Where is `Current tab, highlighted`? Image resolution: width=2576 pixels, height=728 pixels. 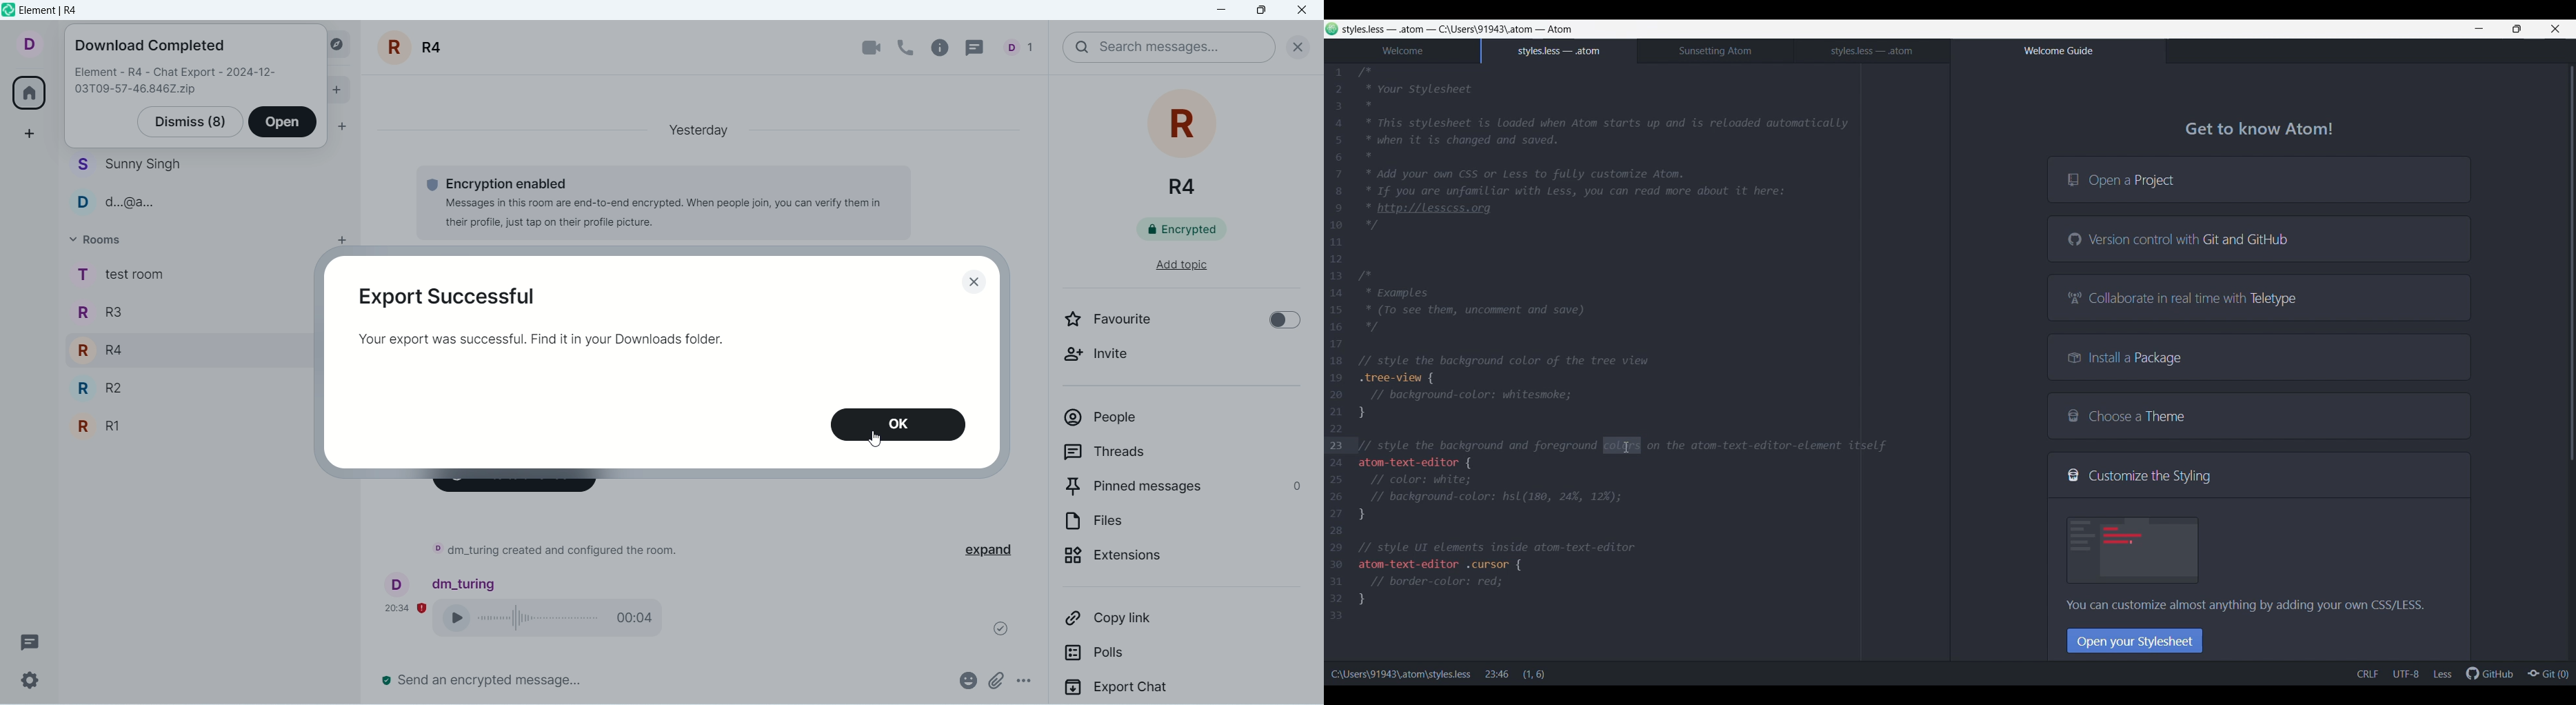 Current tab, highlighted is located at coordinates (1559, 51).